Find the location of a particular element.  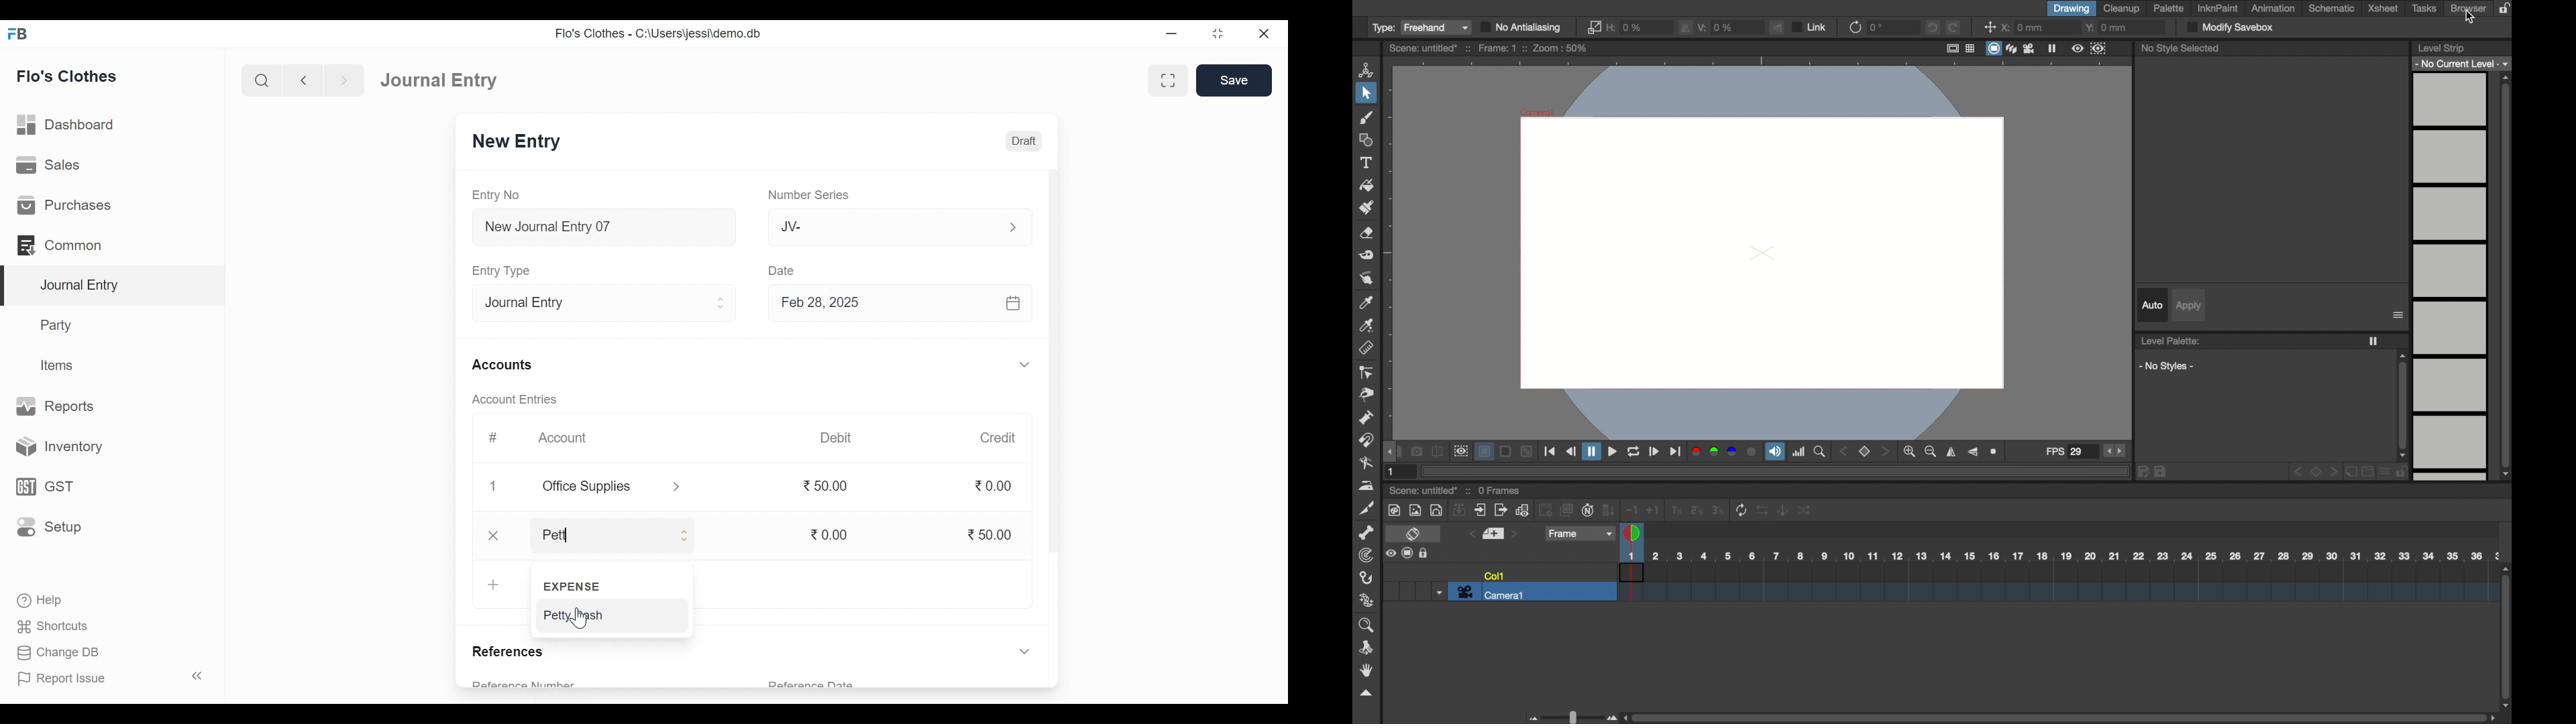

Frappe Books Desktop Icon is located at coordinates (18, 34).